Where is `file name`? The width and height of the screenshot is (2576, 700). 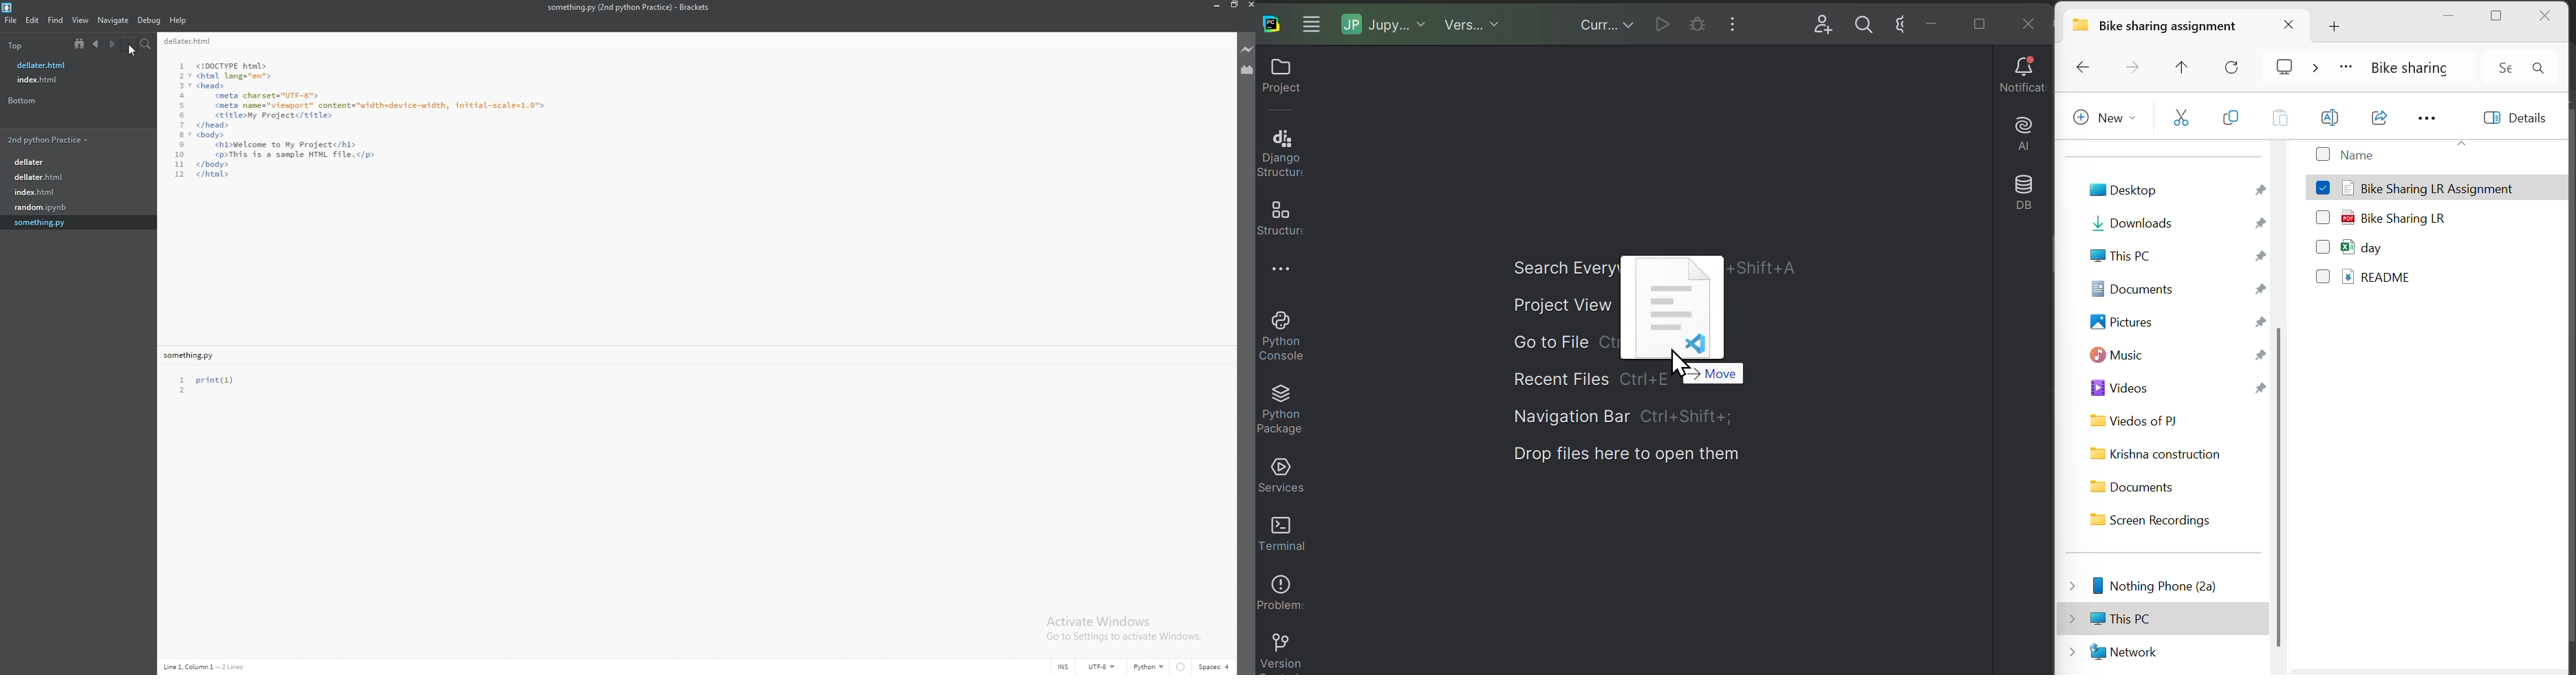 file name is located at coordinates (193, 356).